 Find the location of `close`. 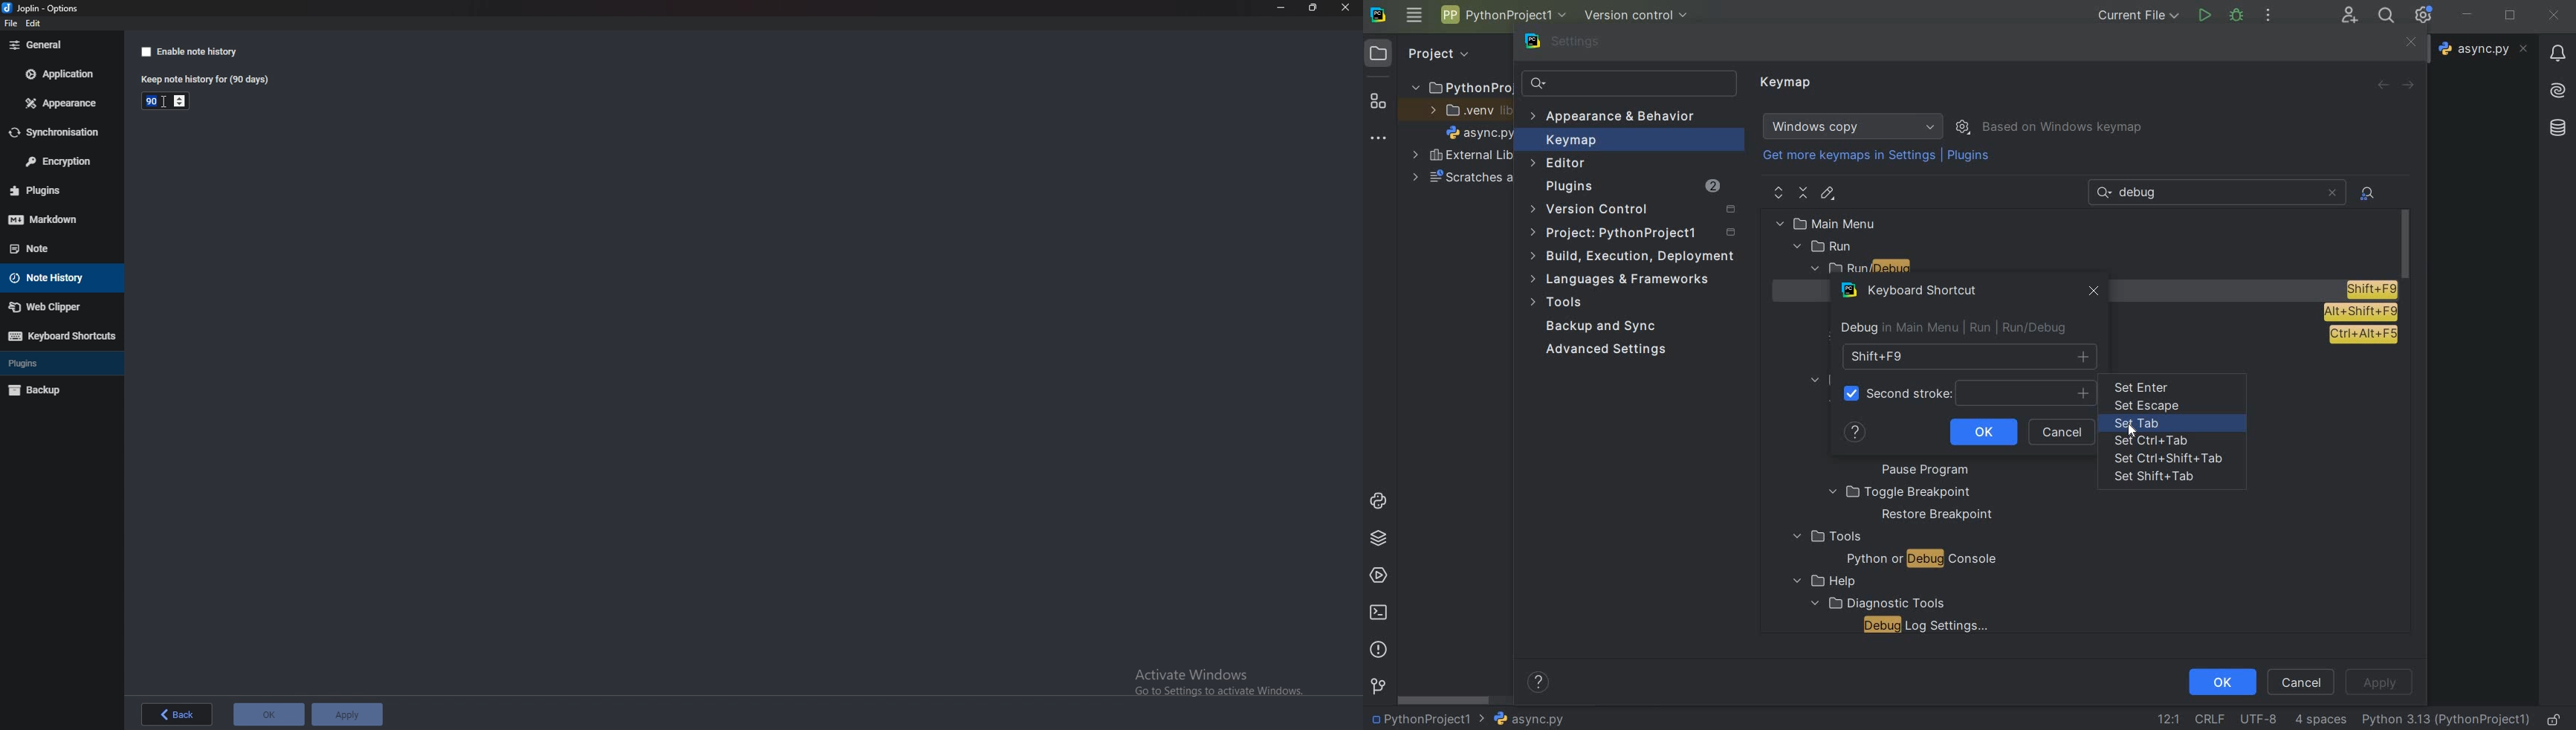

close is located at coordinates (1348, 8).